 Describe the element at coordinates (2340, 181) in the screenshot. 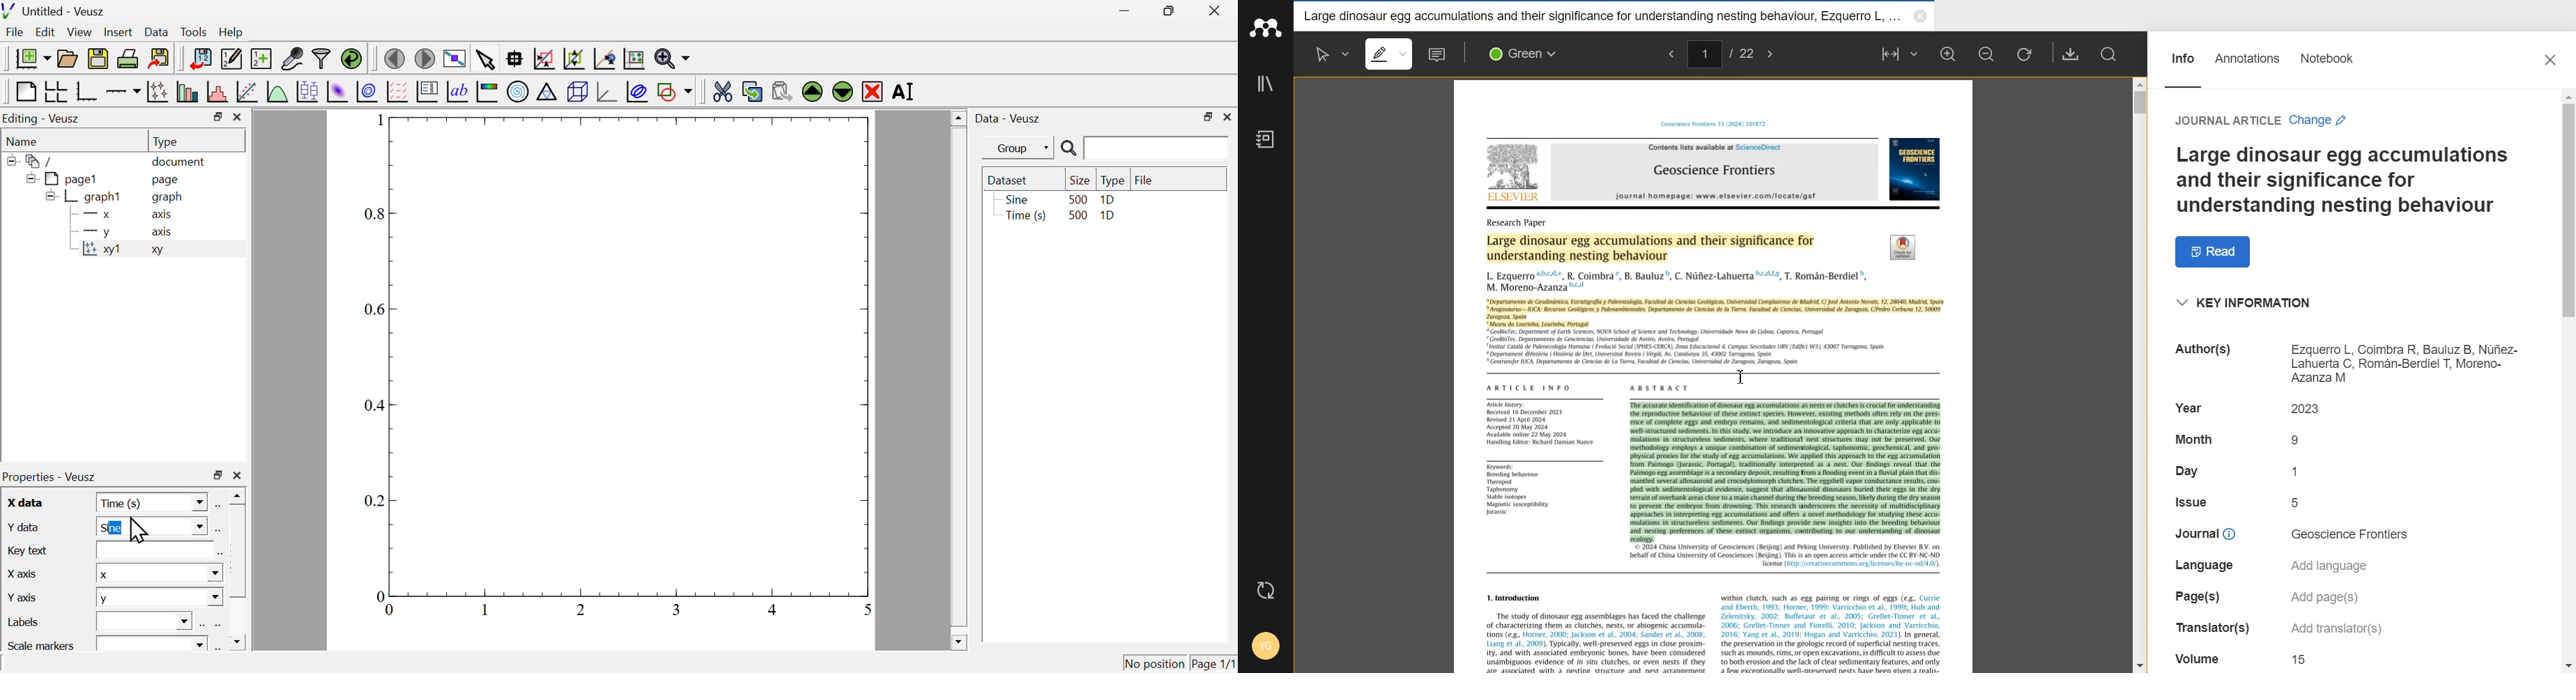

I see `Text` at that location.